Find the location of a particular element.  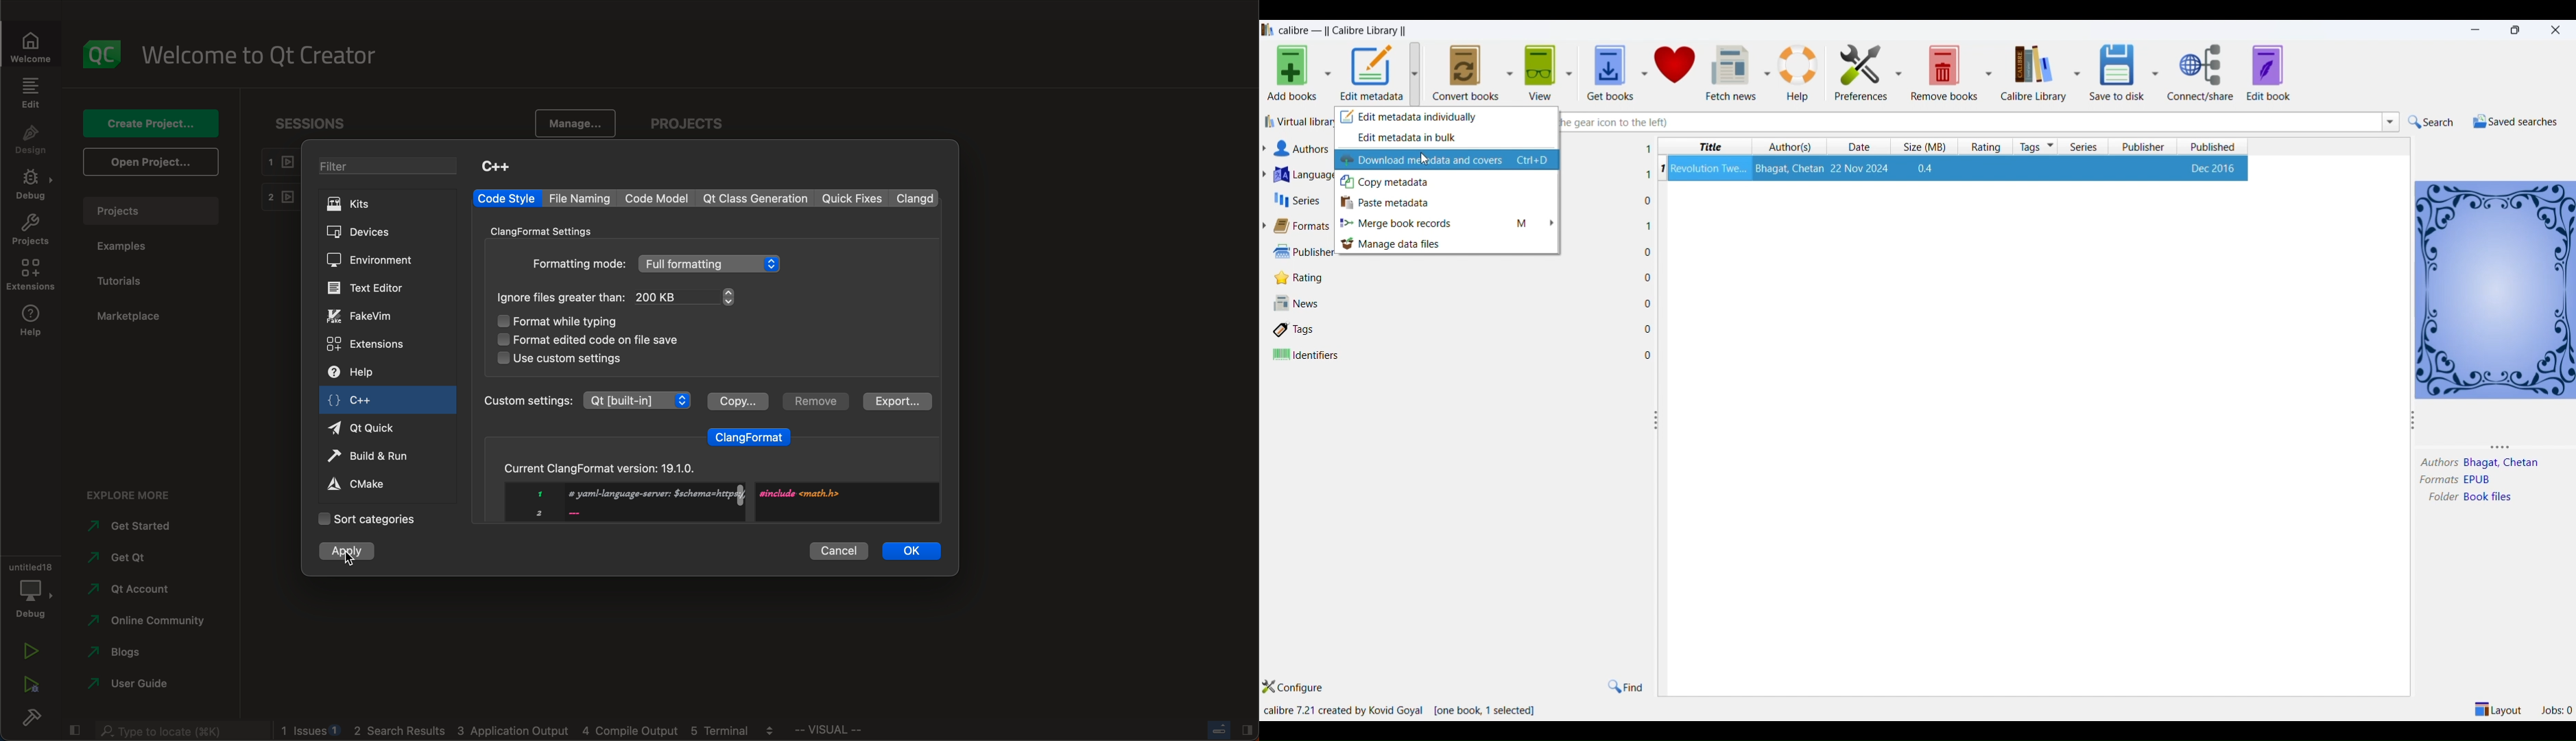

full formating is located at coordinates (711, 264).